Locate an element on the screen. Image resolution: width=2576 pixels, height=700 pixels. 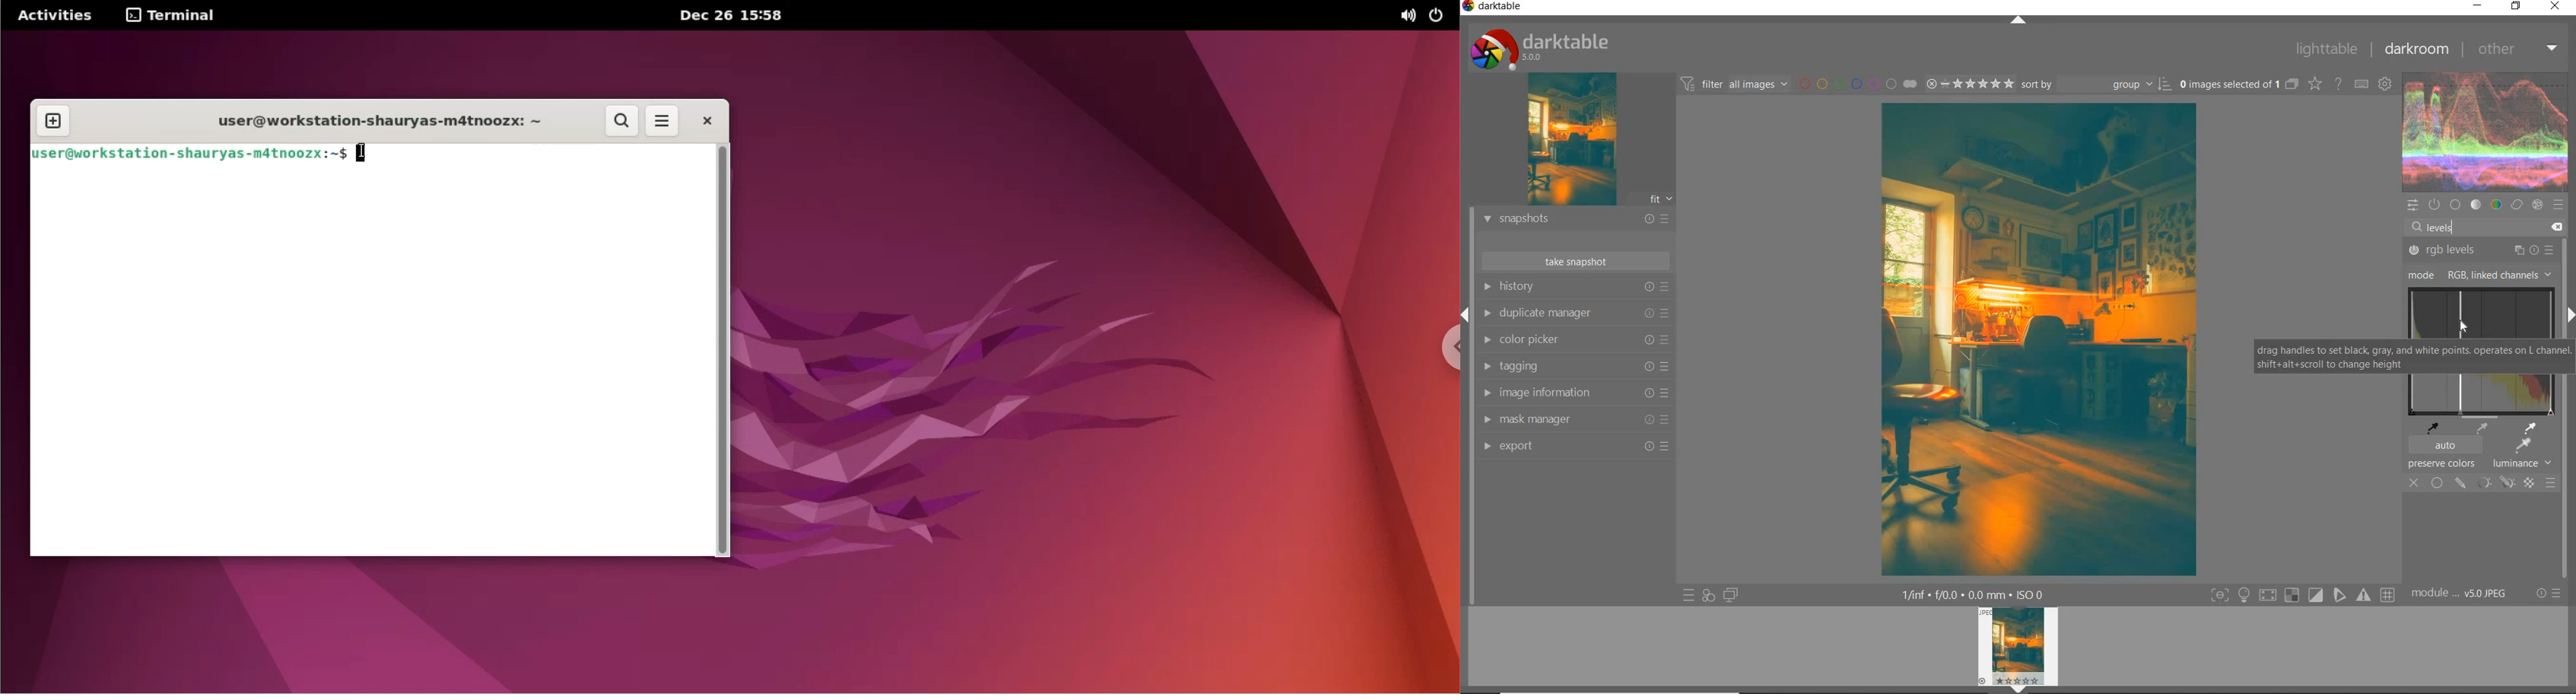
rgb levels is located at coordinates (2480, 251).